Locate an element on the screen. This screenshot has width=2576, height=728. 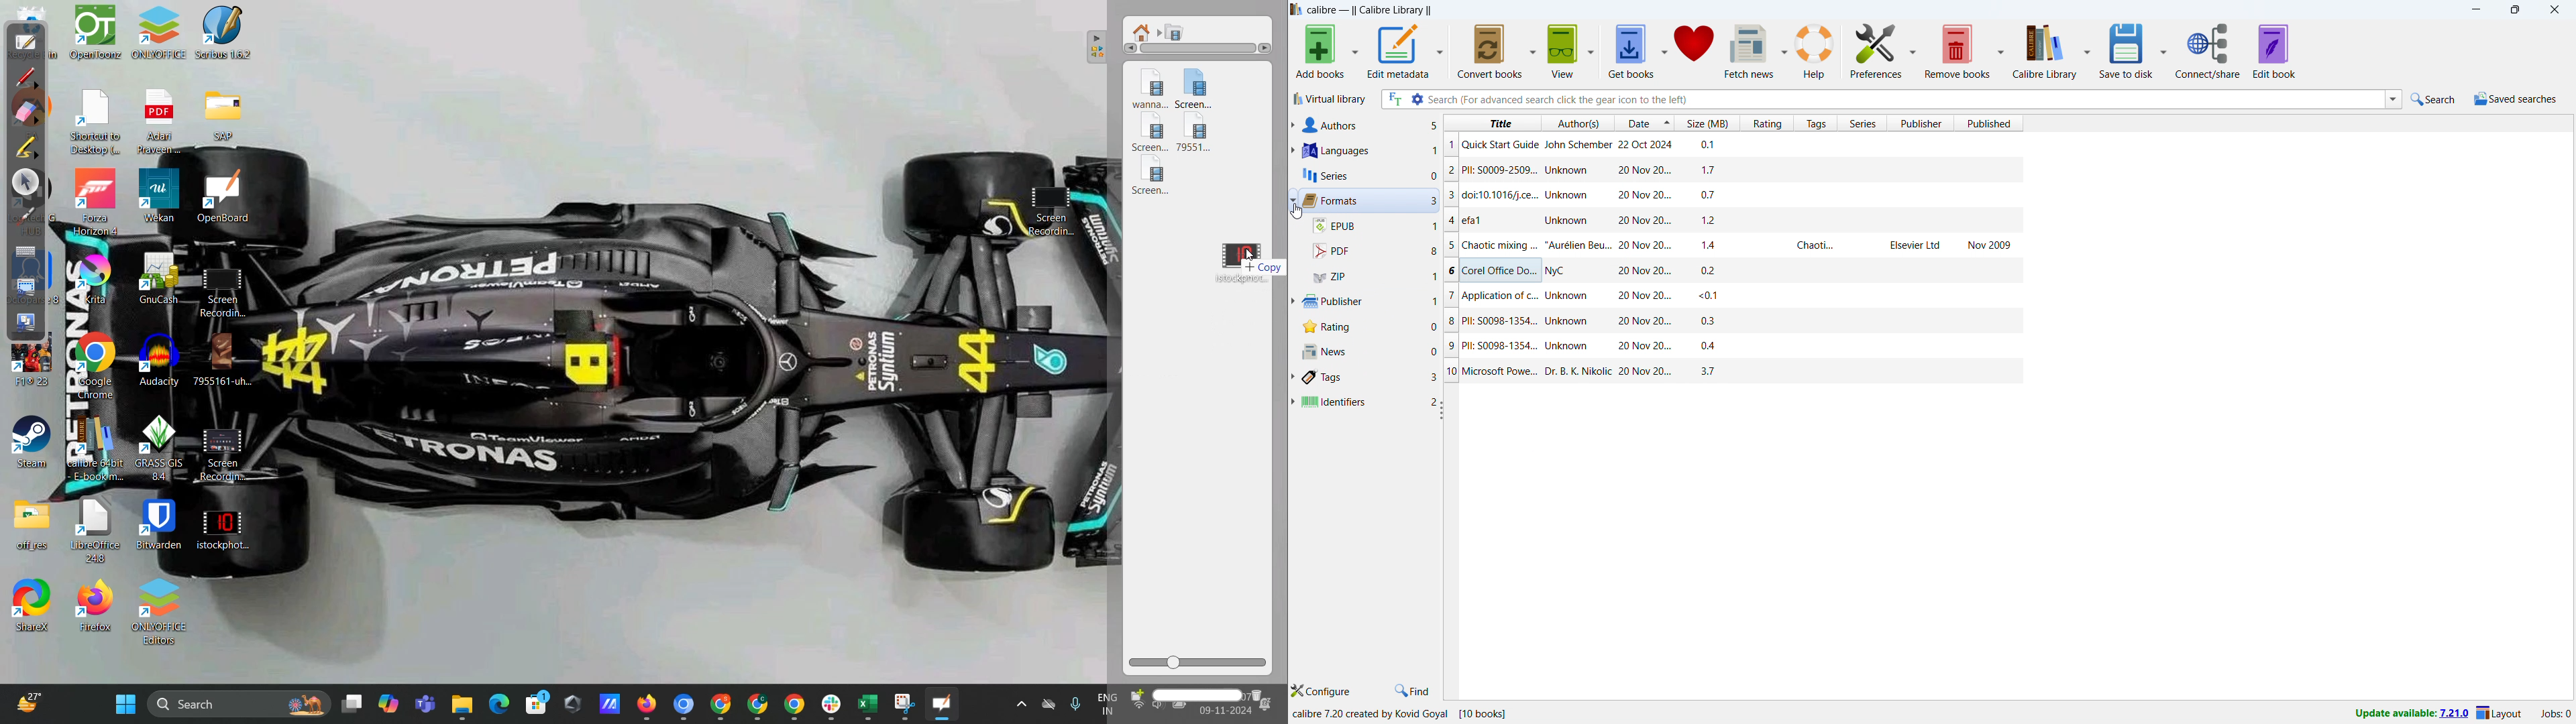
rating is located at coordinates (1370, 329).